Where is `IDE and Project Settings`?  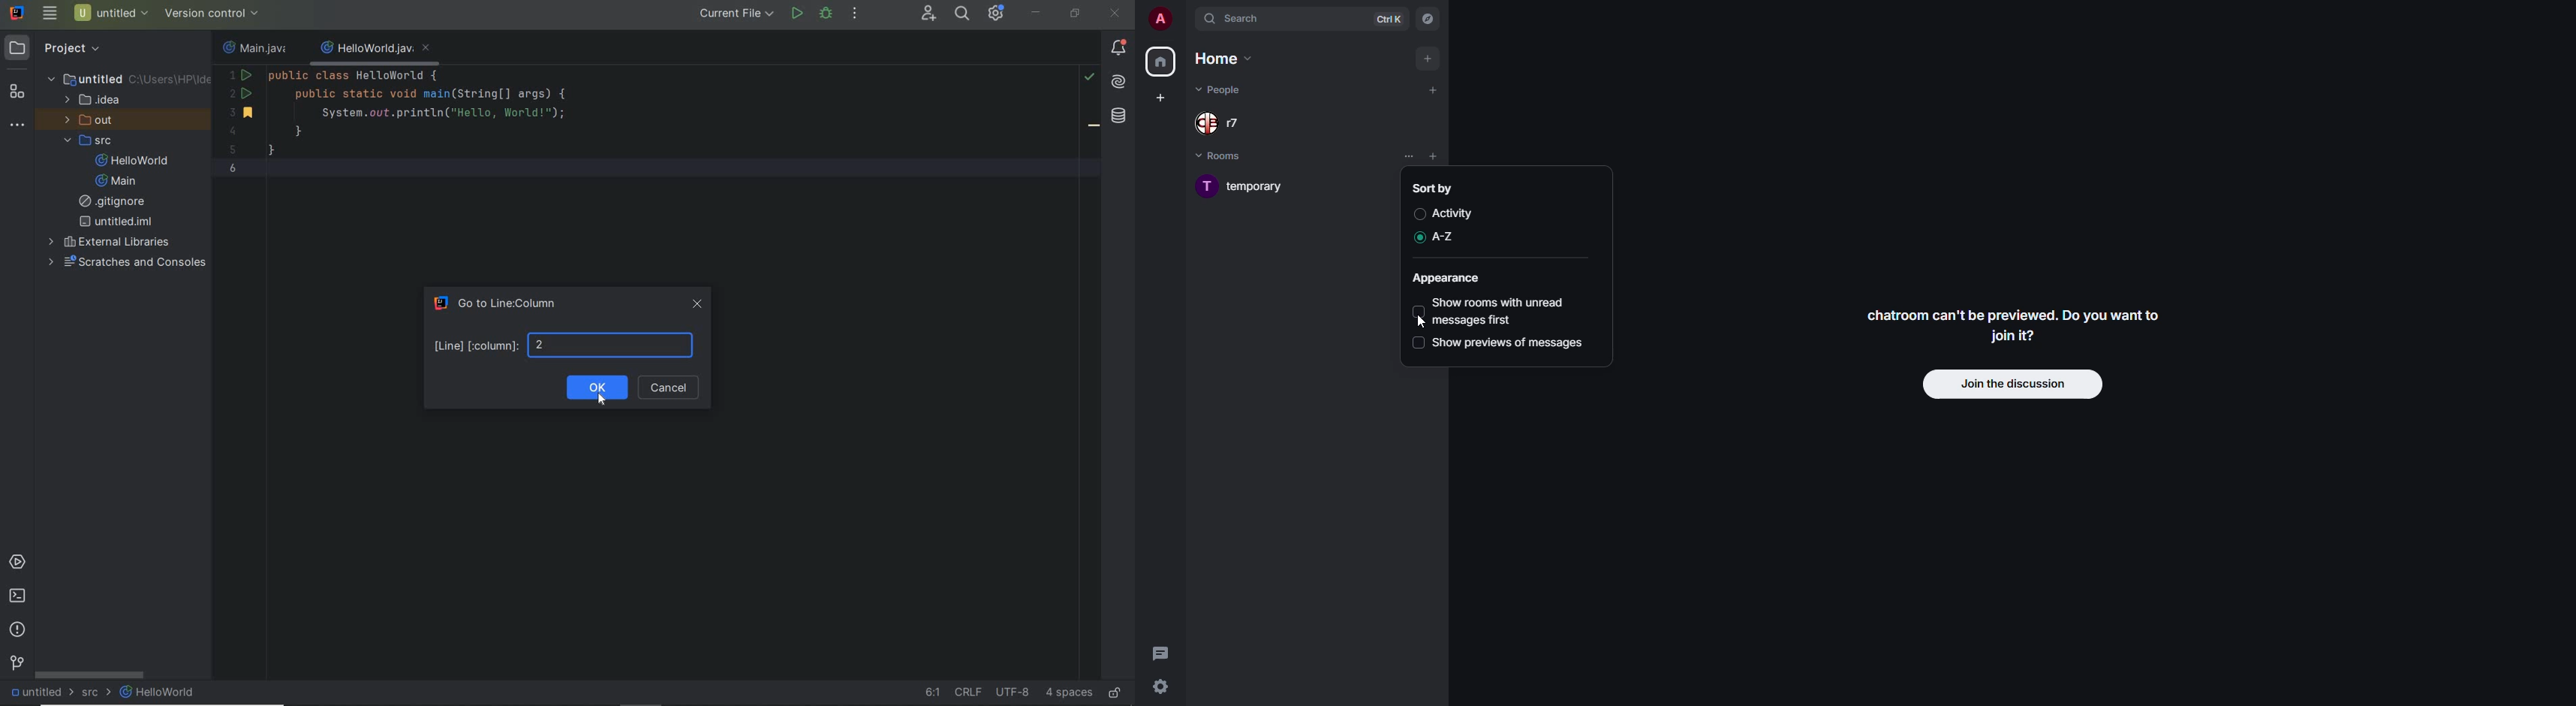 IDE and Project Settings is located at coordinates (995, 13).